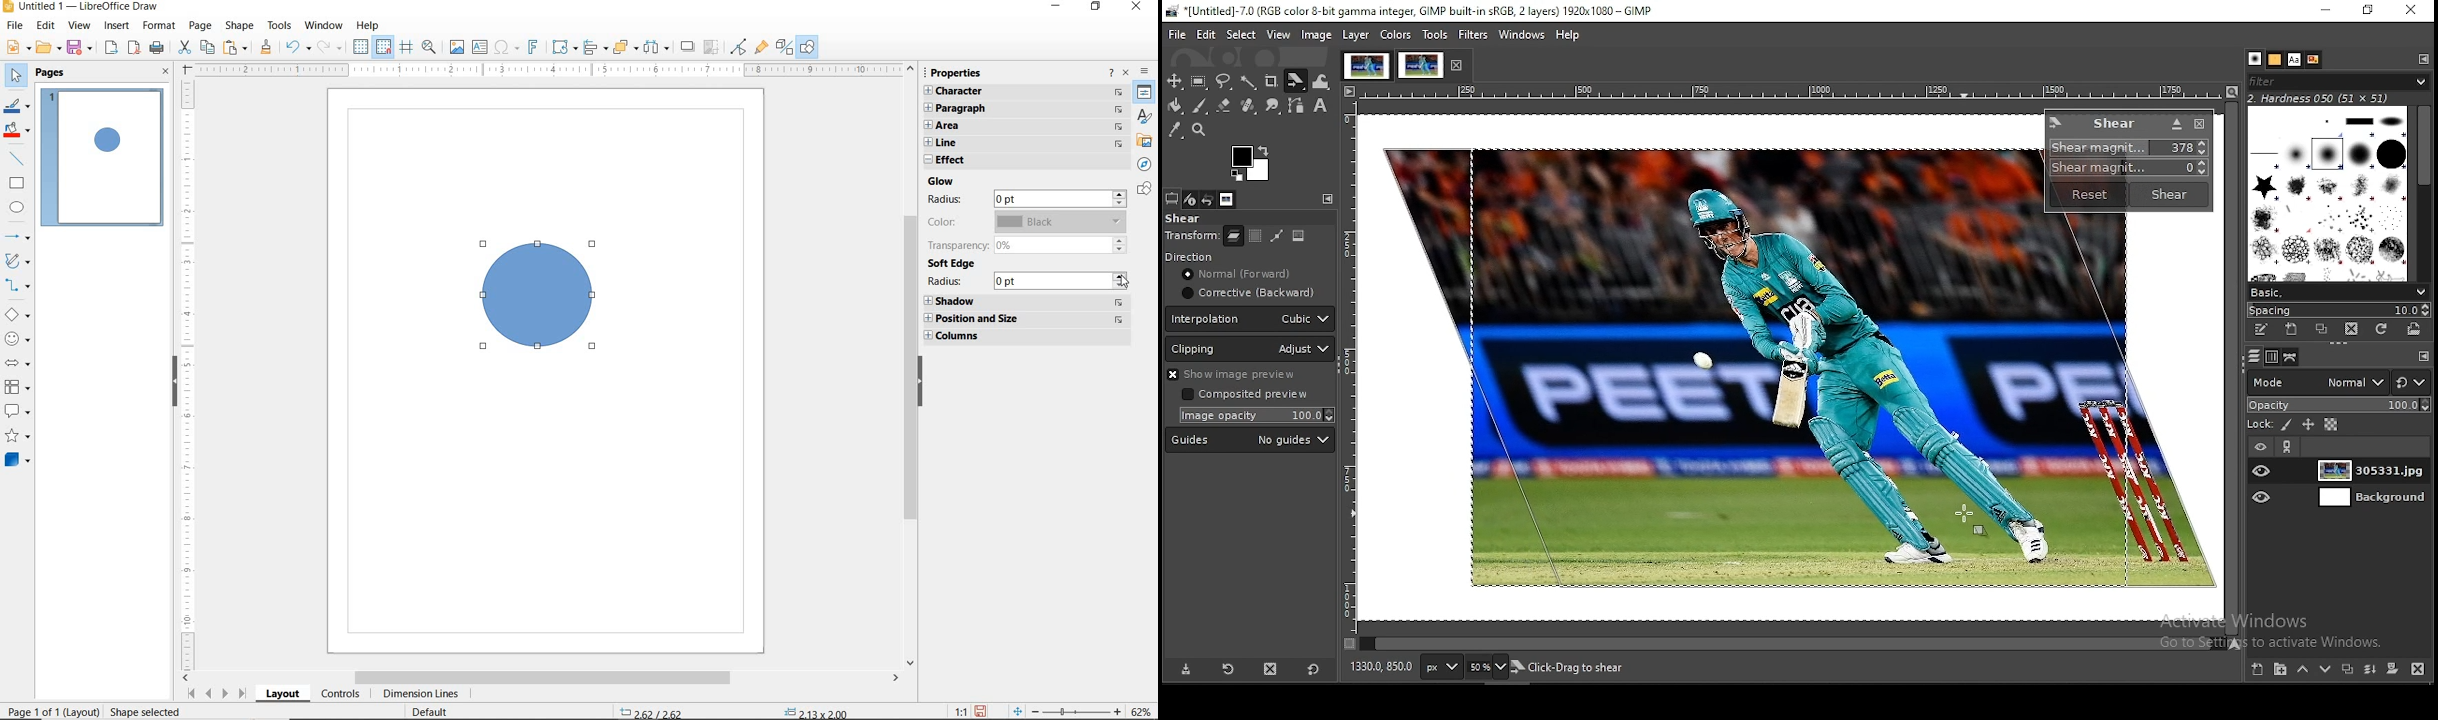 Image resolution: width=2464 pixels, height=728 pixels. What do you see at coordinates (1055, 7) in the screenshot?
I see `MINIMIZE` at bounding box center [1055, 7].